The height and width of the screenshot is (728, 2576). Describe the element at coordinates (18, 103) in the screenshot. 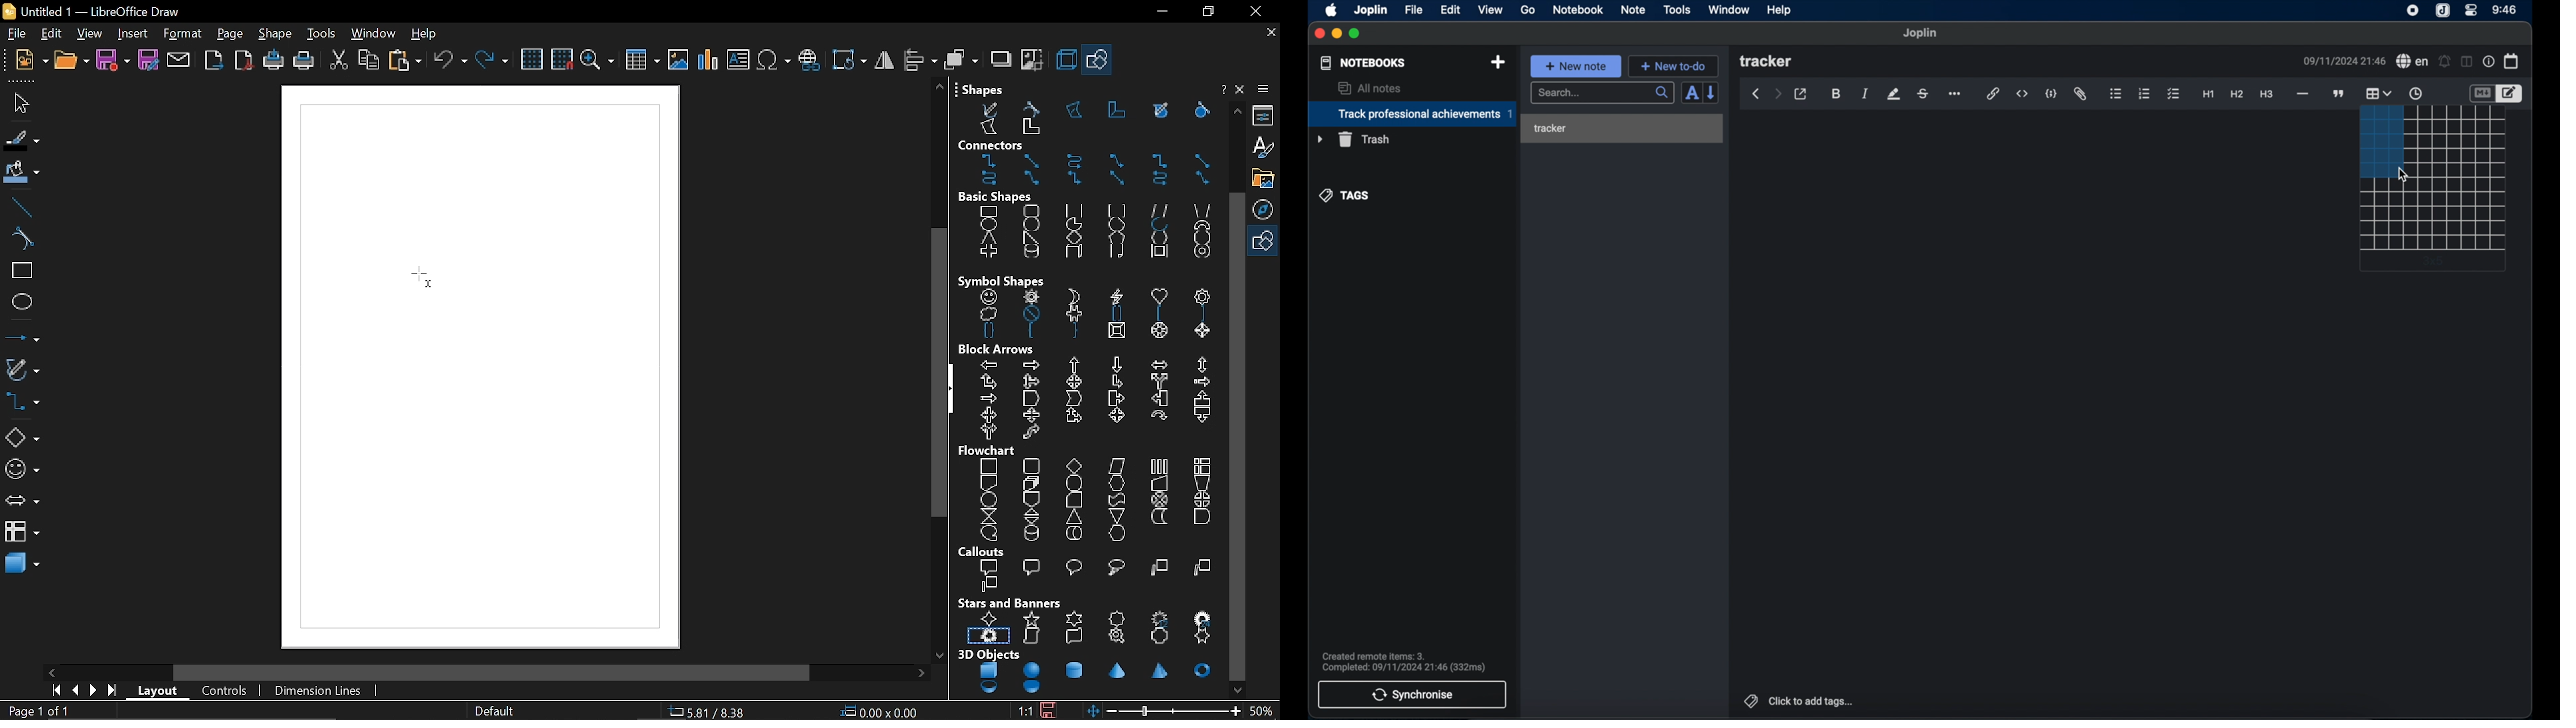

I see `select` at that location.